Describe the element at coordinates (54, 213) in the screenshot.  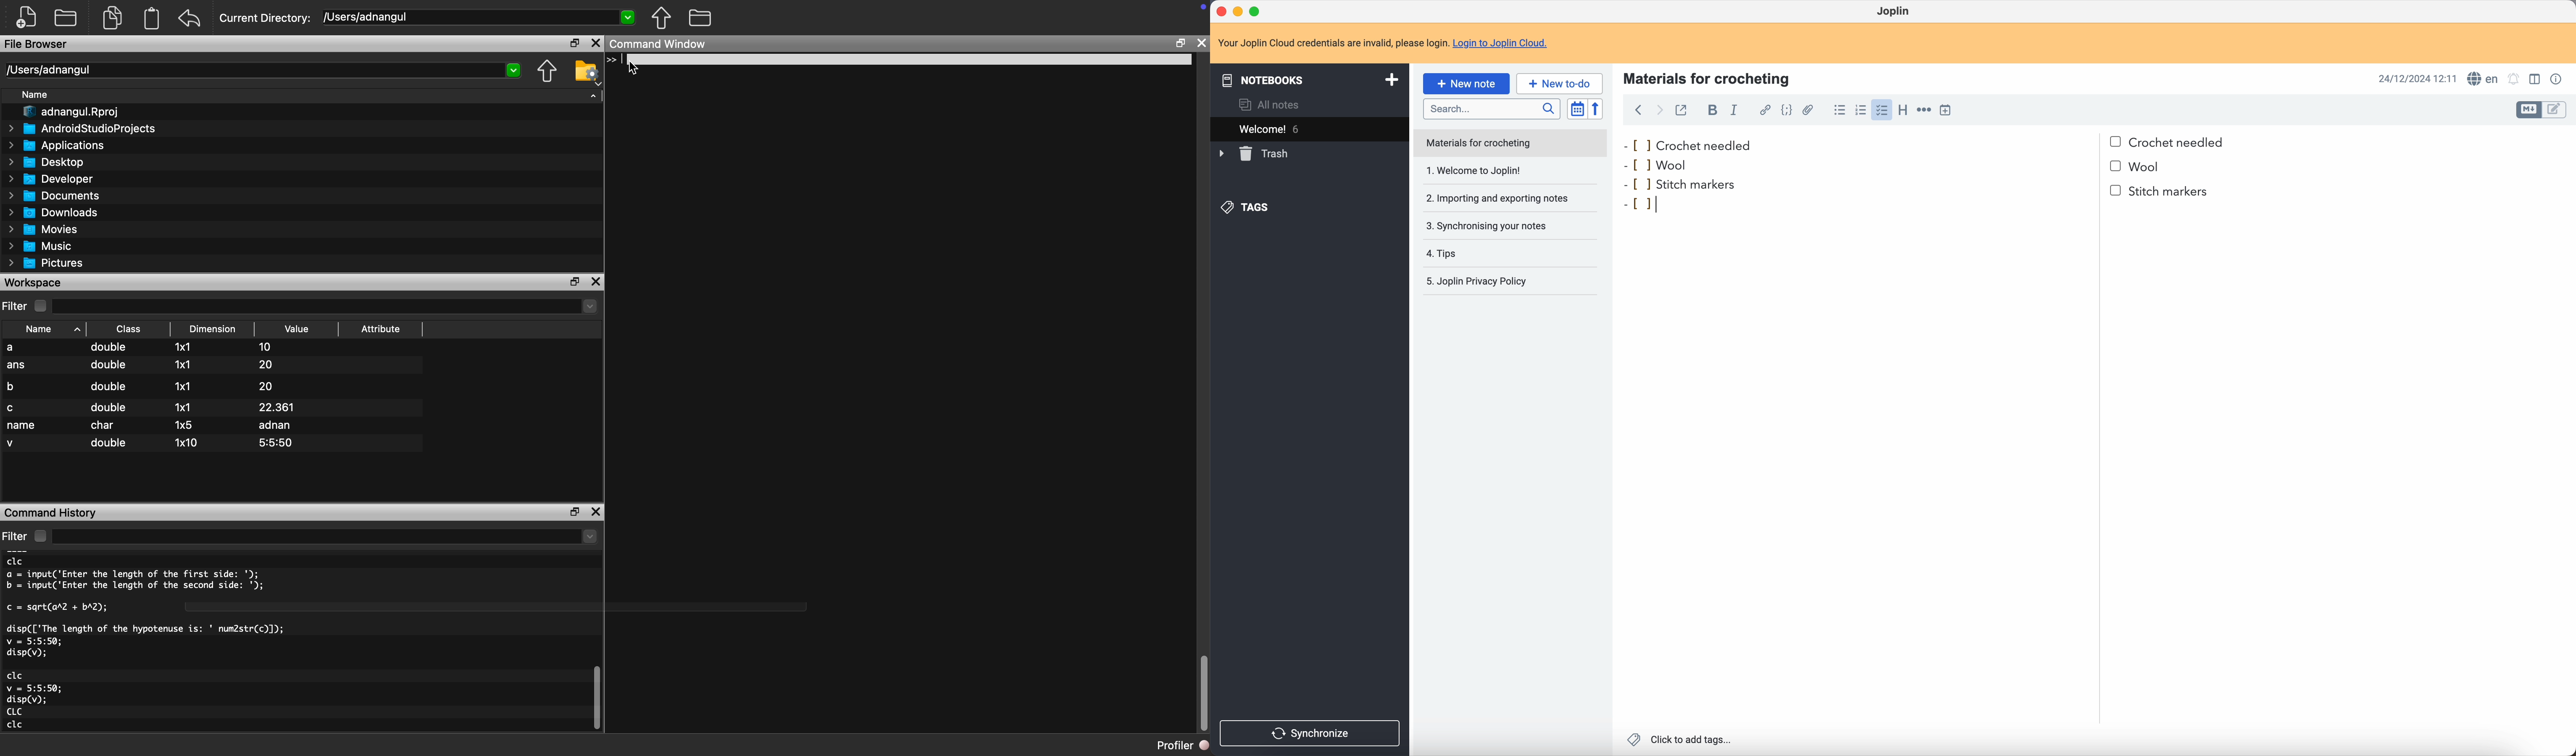
I see `> [@ Downloads` at that location.